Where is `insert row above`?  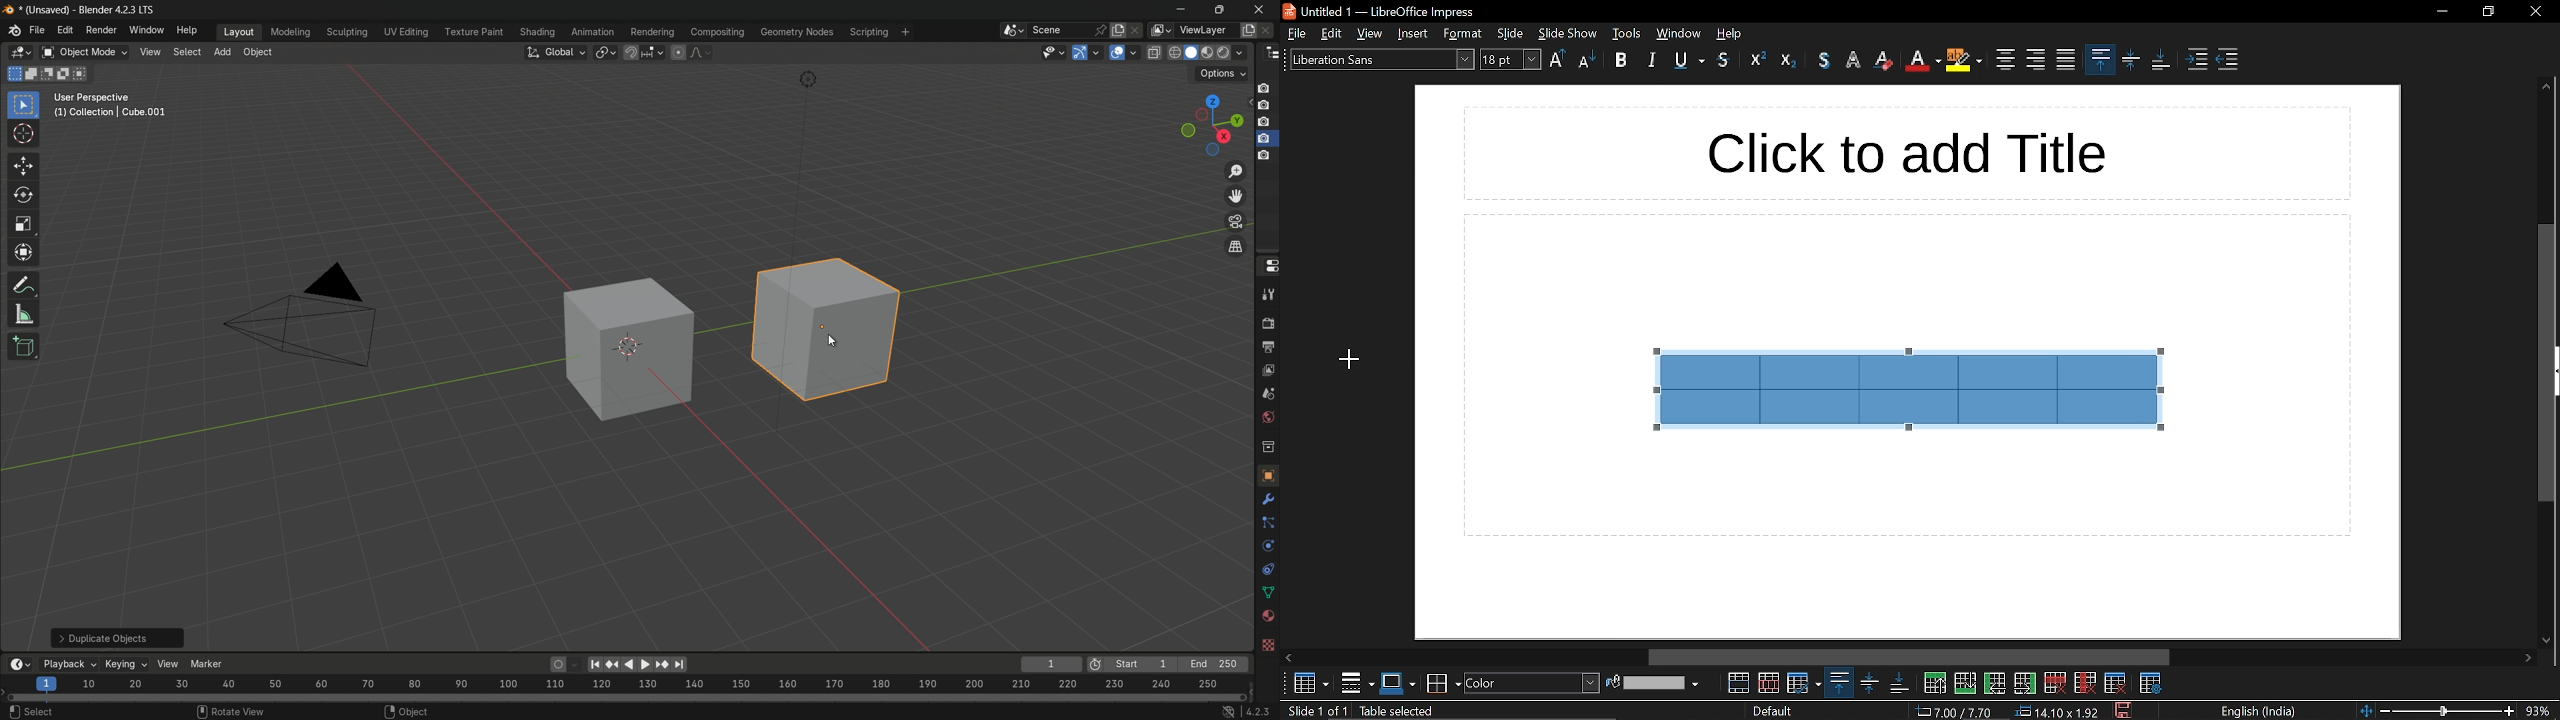
insert row above is located at coordinates (1934, 682).